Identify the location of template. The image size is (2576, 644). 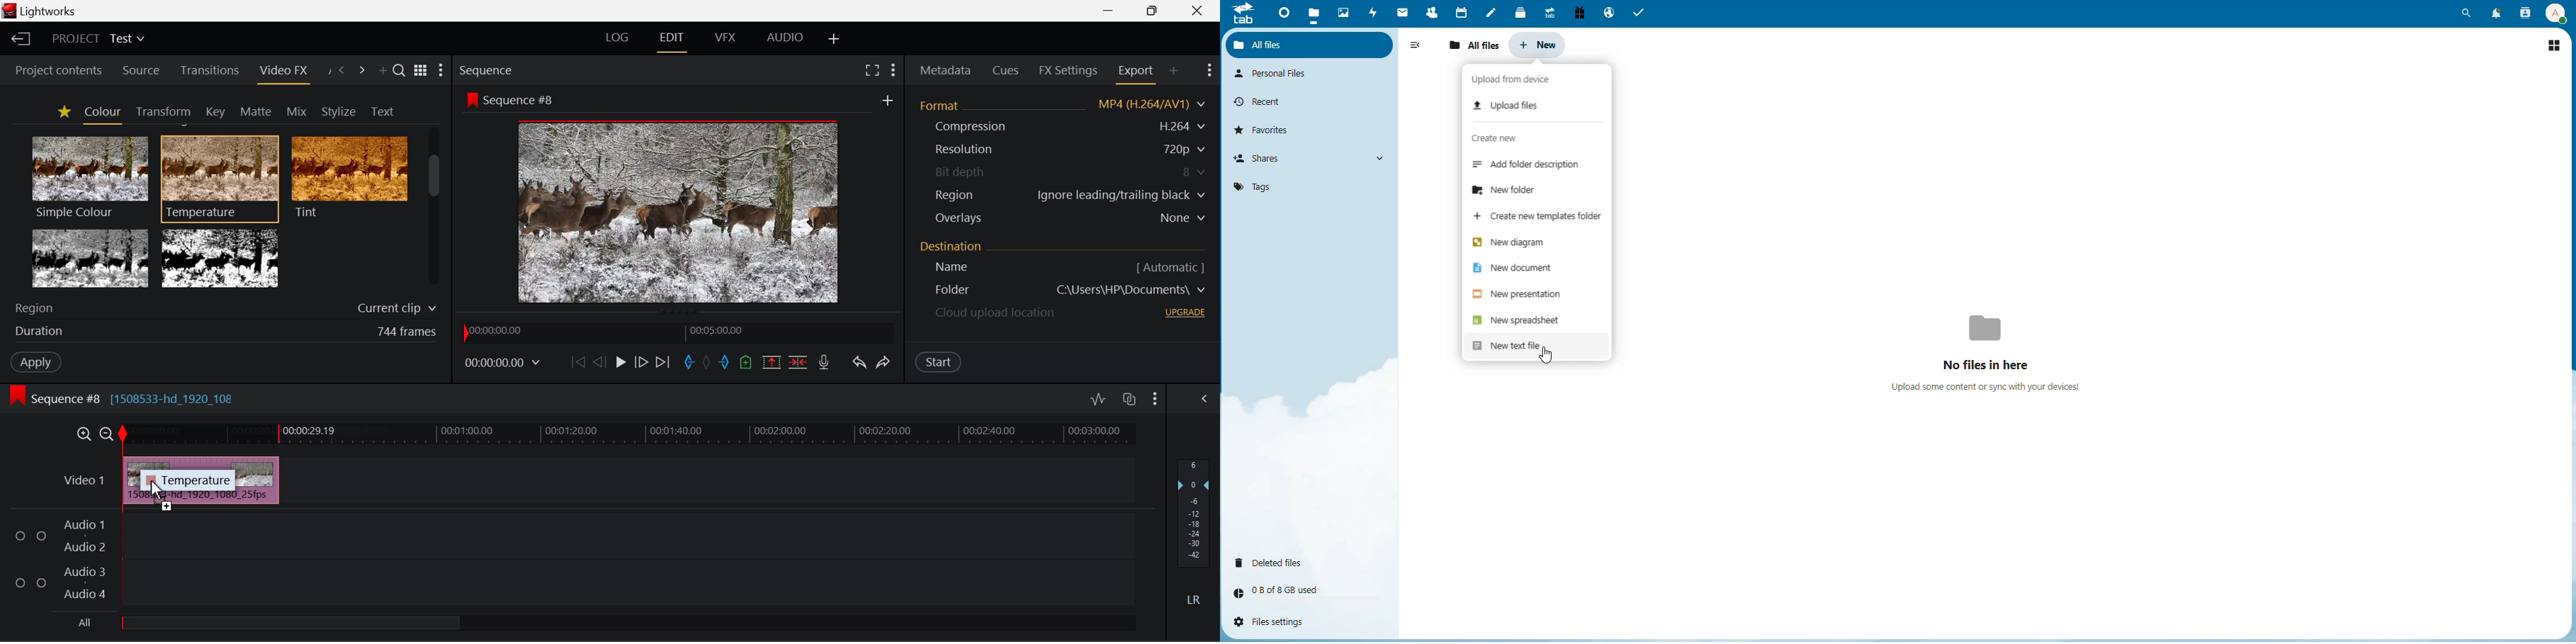
(1538, 217).